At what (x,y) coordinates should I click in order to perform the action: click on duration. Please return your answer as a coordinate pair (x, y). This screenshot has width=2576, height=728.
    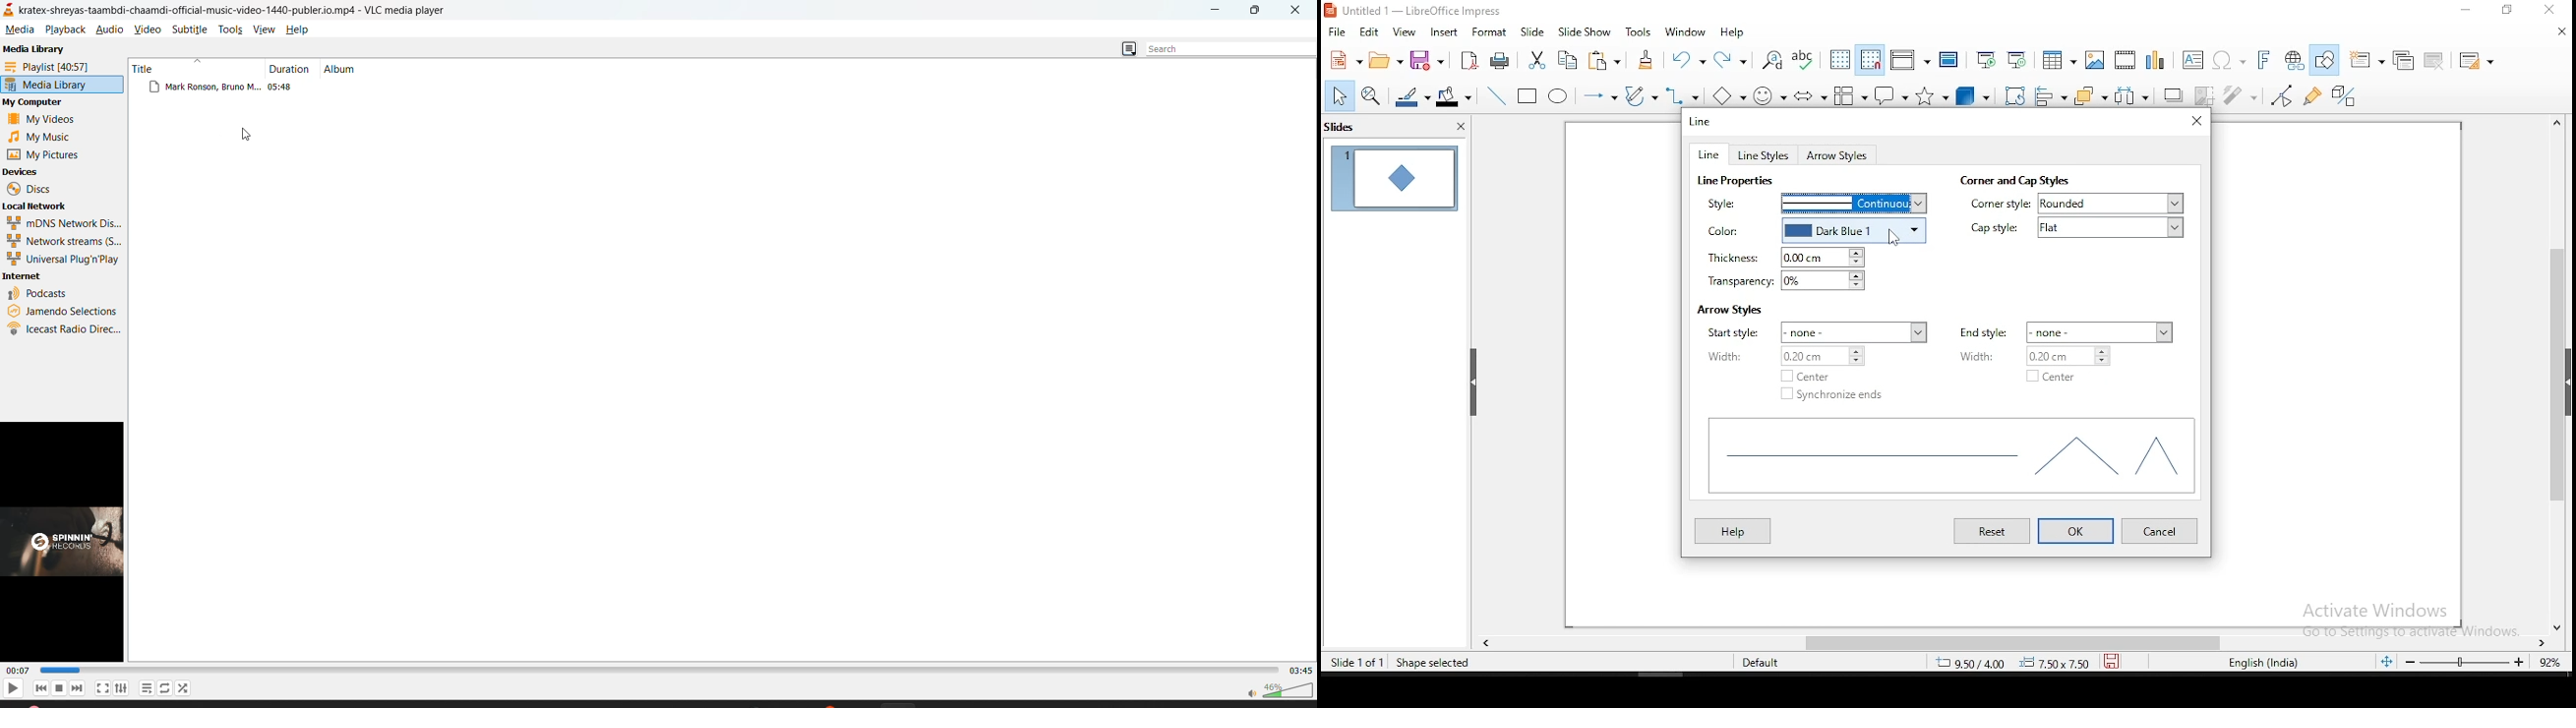
    Looking at the image, I should click on (291, 67).